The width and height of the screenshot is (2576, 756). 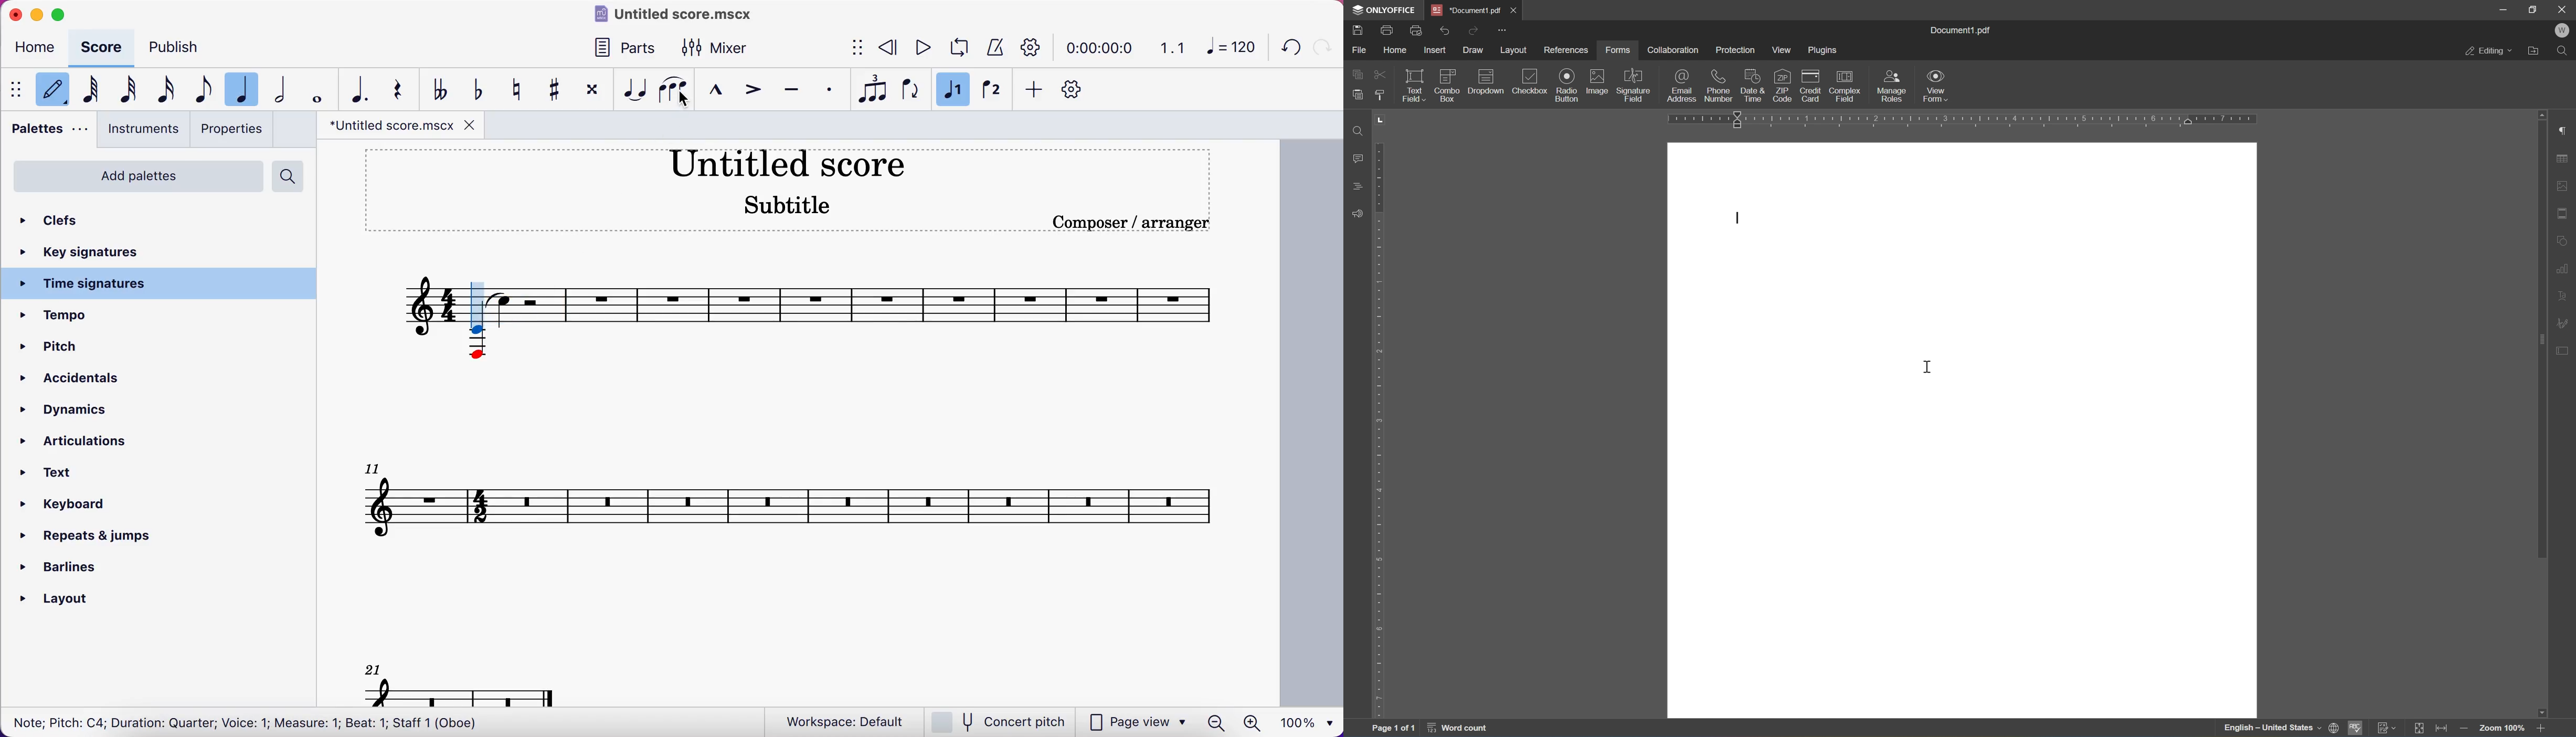 I want to click on find, so click(x=1358, y=131).